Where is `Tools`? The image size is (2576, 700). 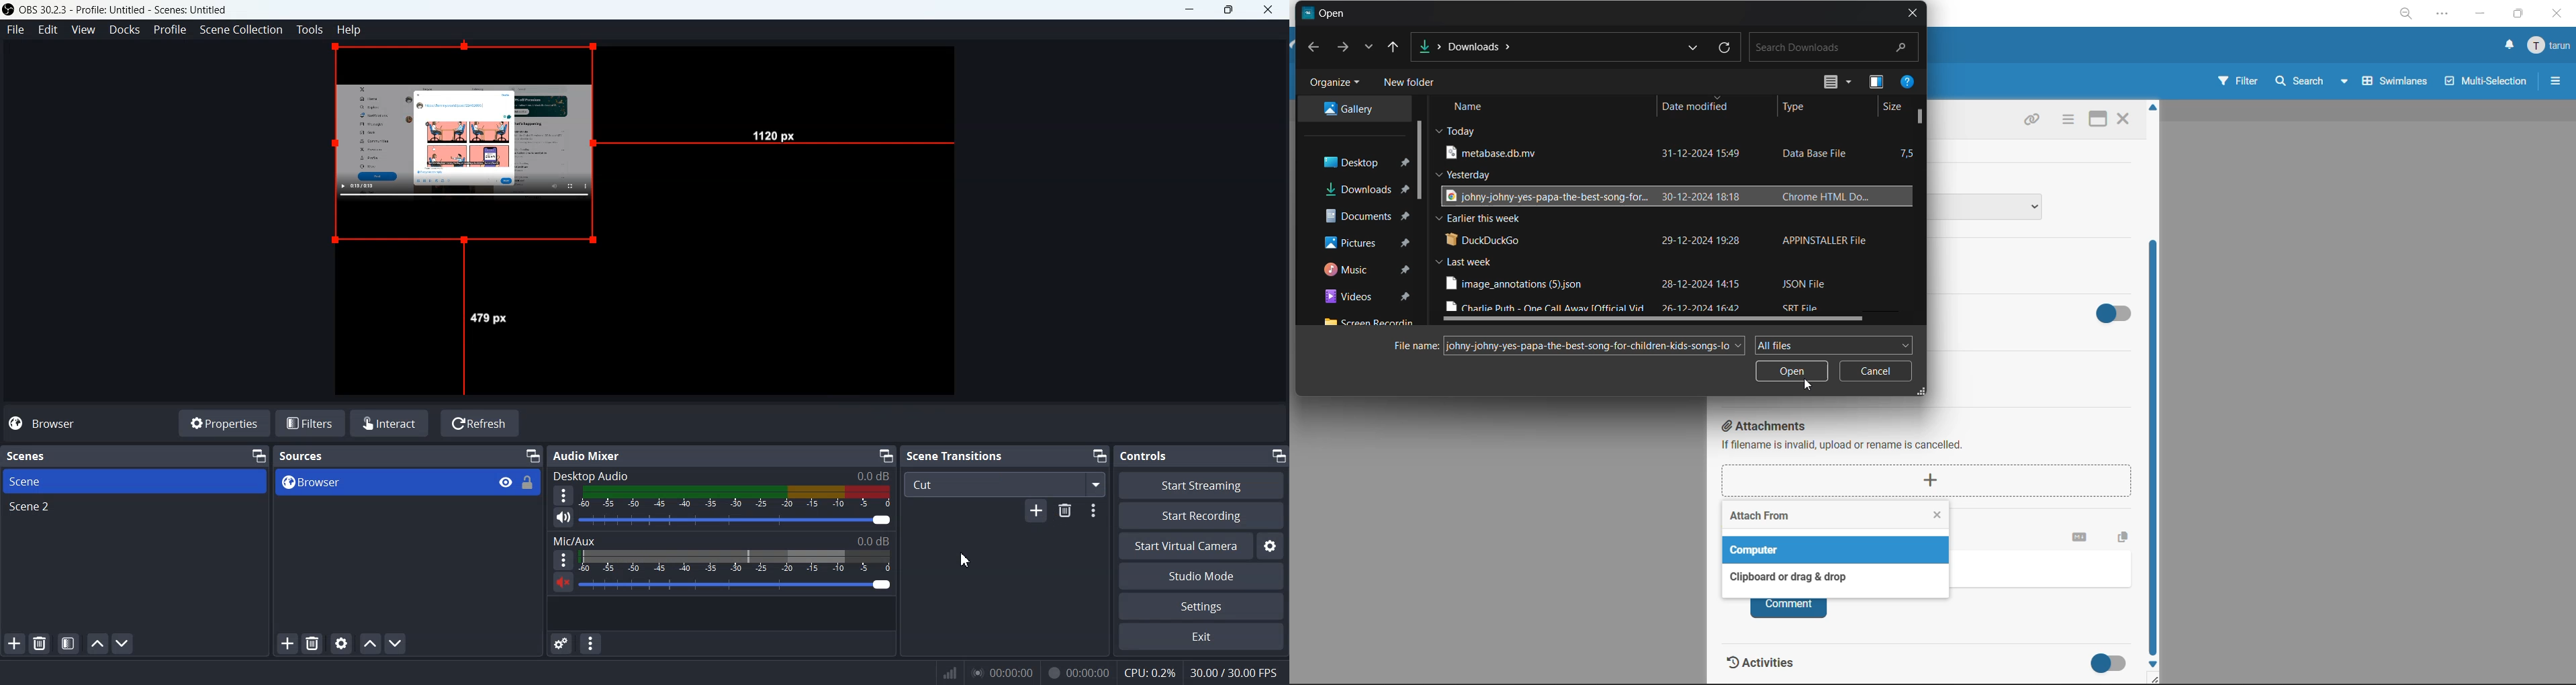 Tools is located at coordinates (310, 30).